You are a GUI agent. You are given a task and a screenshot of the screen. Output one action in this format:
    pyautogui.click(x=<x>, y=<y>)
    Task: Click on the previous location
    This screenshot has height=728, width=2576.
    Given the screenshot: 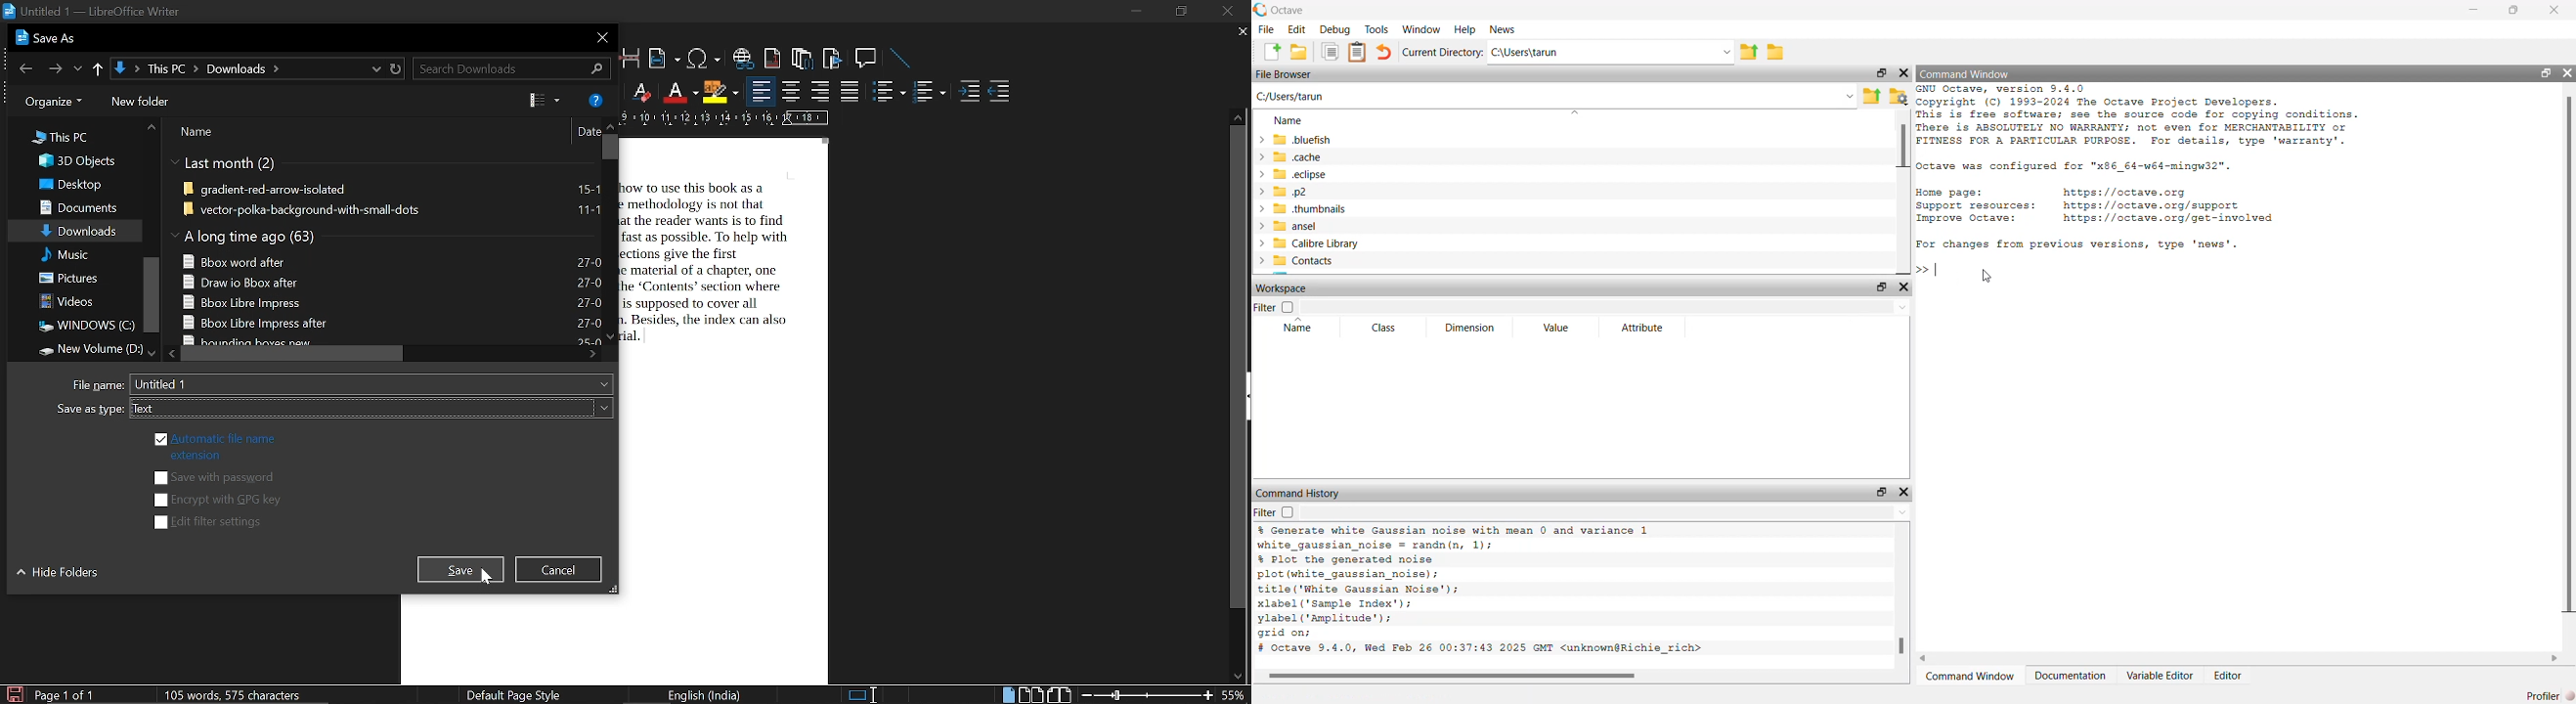 What is the action you would take?
    pyautogui.click(x=78, y=66)
    